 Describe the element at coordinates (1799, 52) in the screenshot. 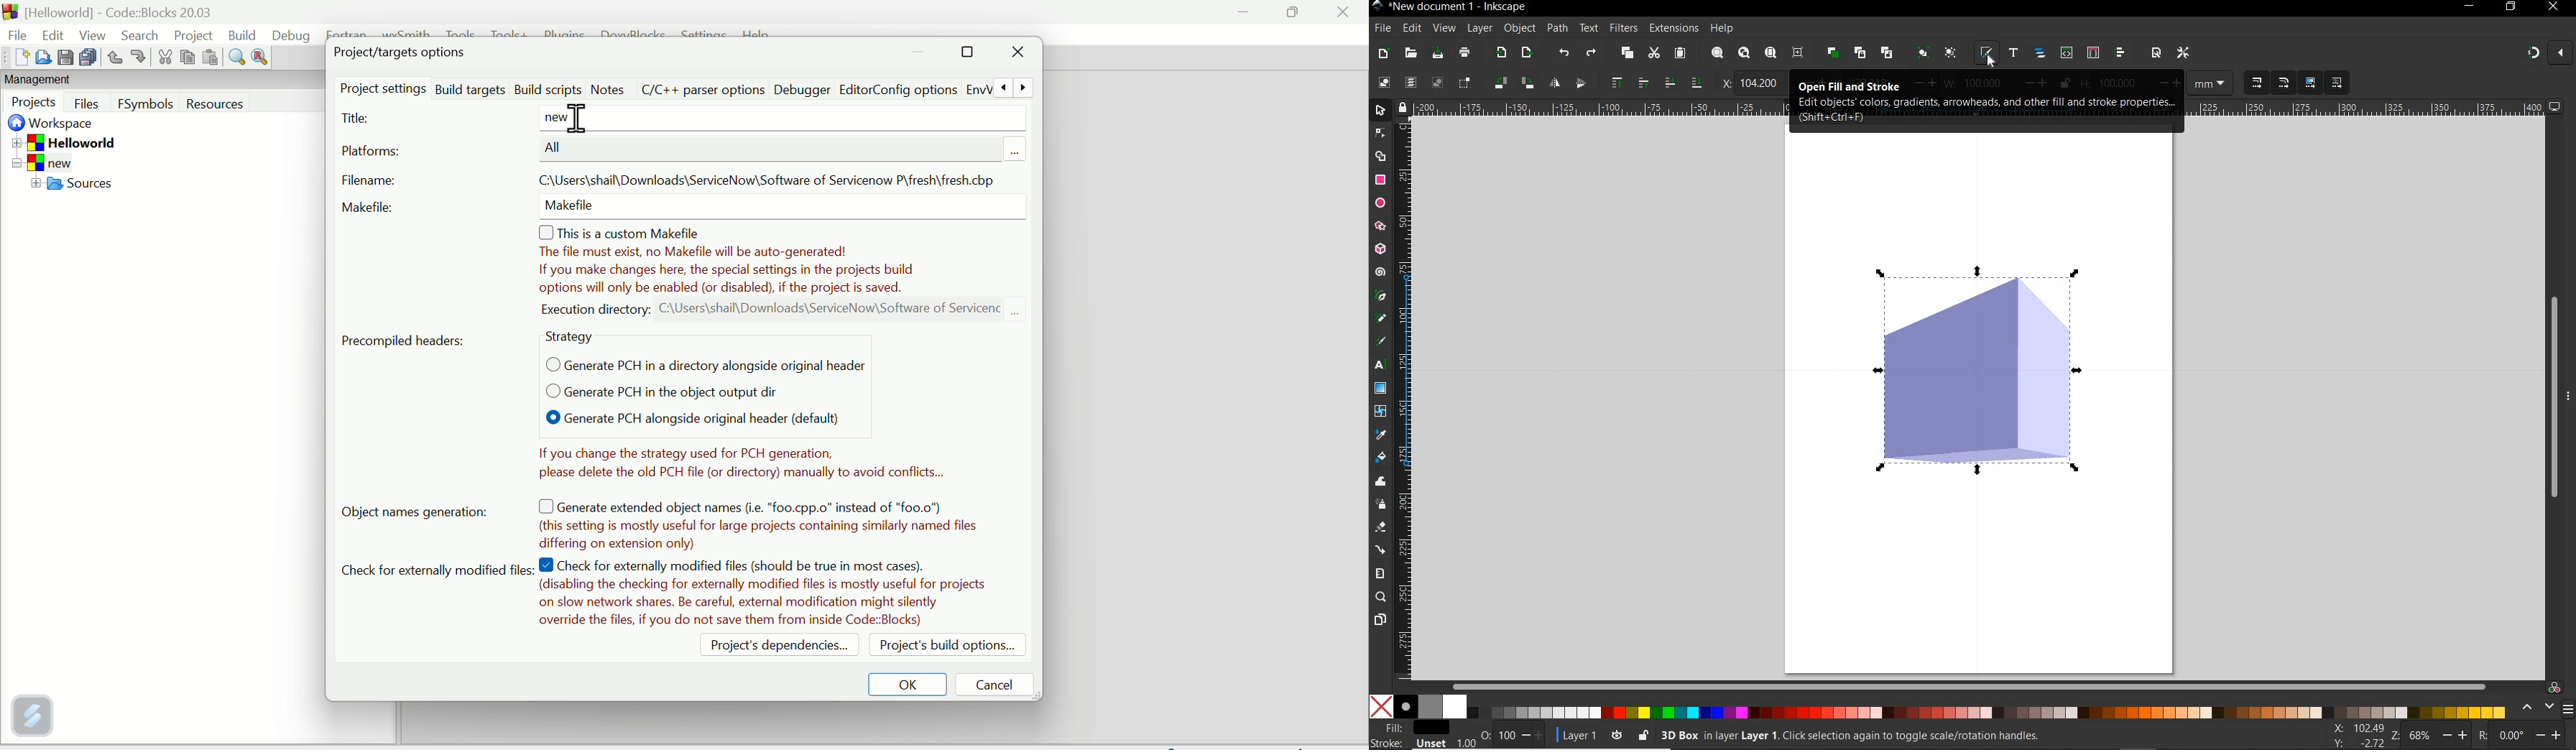

I see `ZOOM CENTER PAGE` at that location.